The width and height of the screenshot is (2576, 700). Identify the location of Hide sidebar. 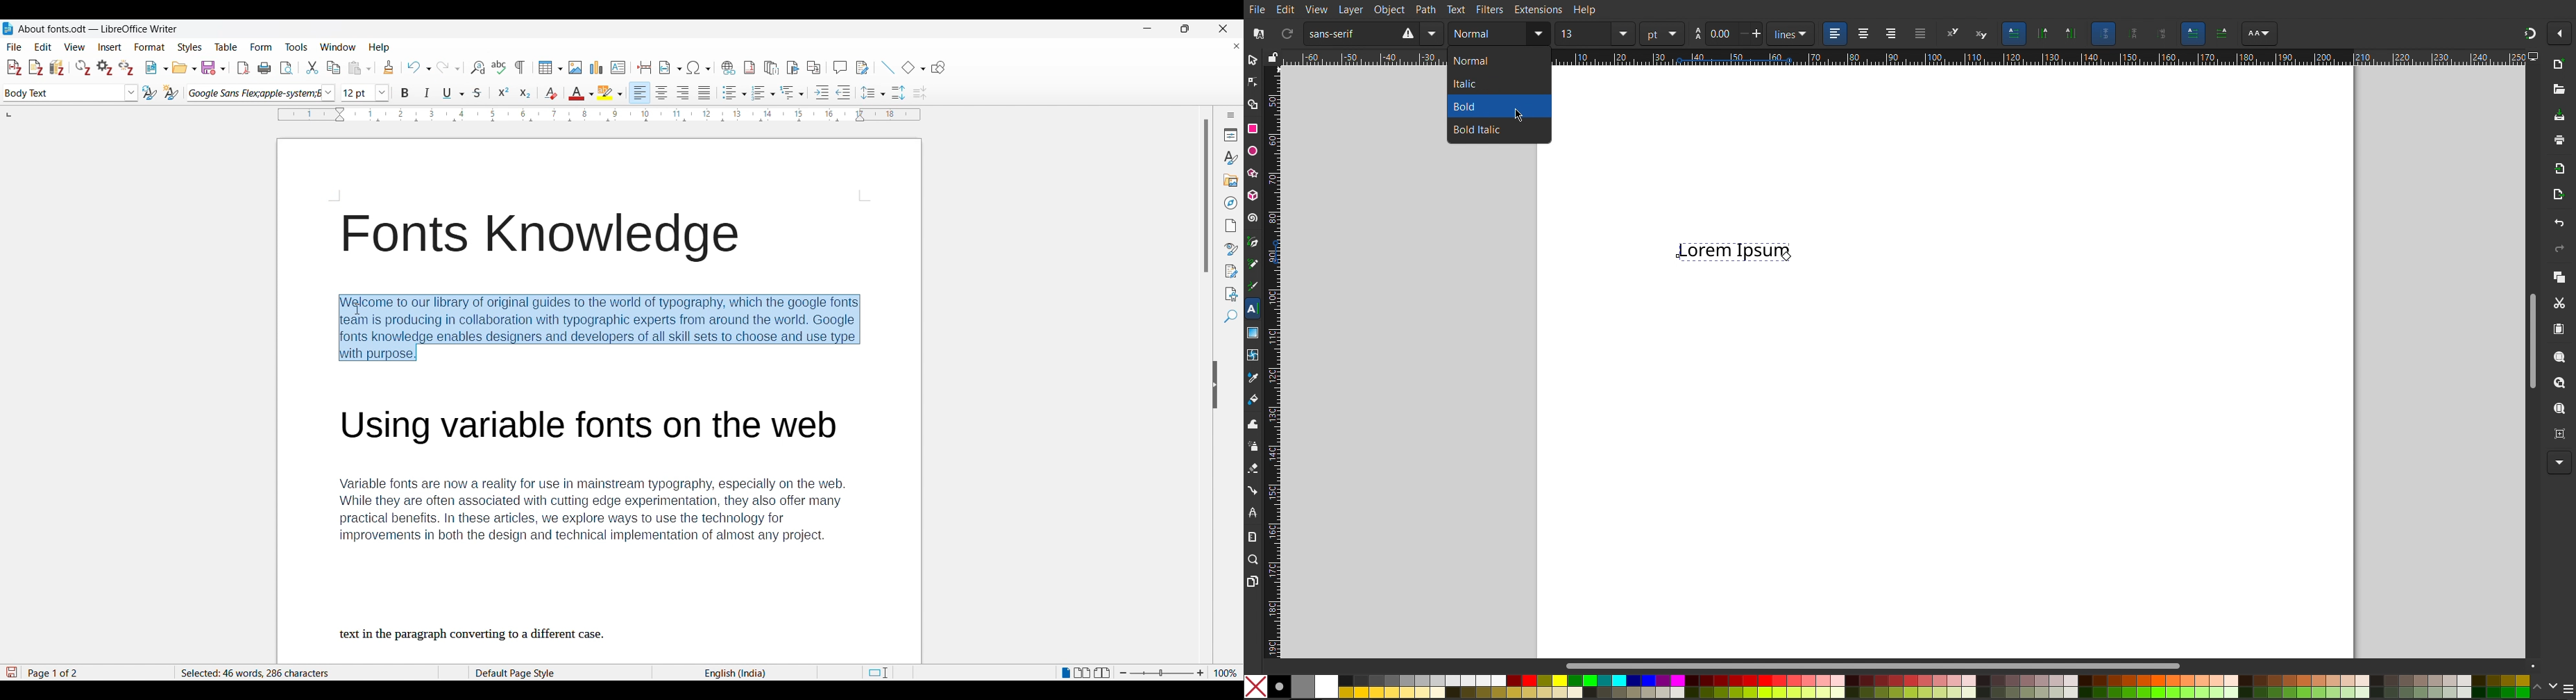
(1215, 384).